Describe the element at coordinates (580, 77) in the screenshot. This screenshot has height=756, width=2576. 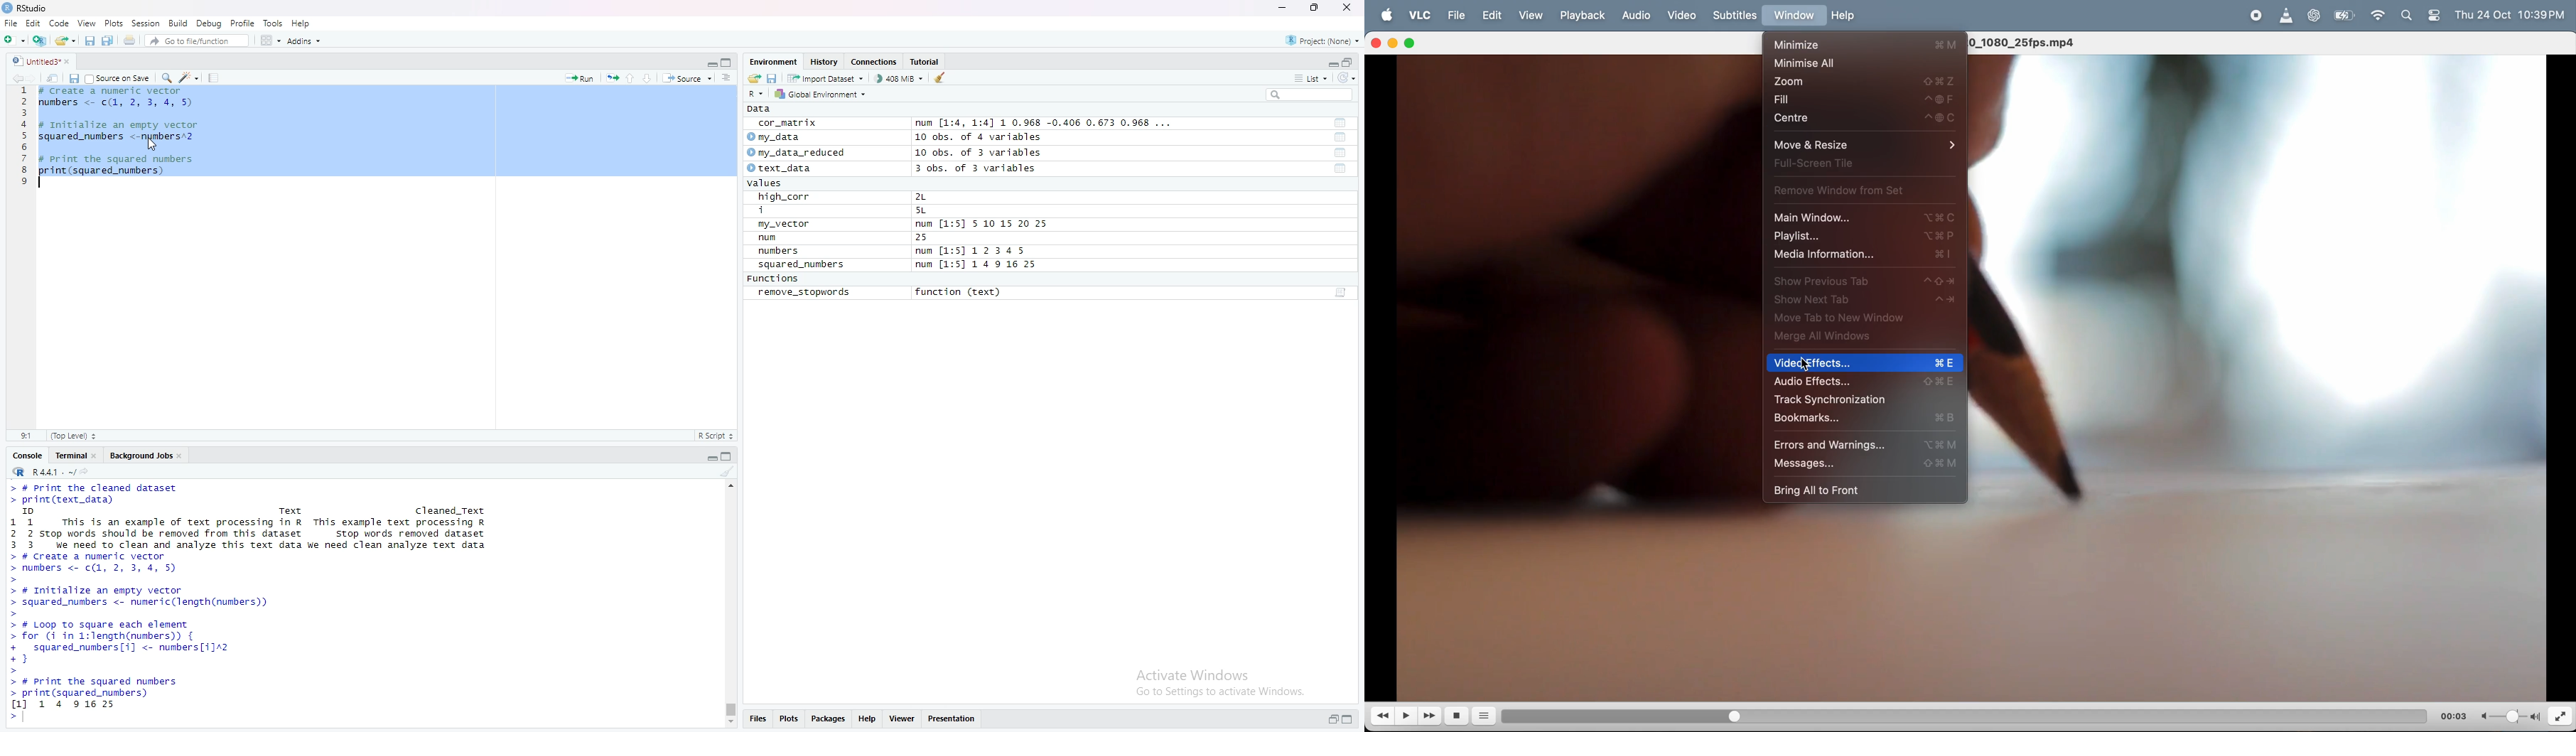
I see `Run` at that location.